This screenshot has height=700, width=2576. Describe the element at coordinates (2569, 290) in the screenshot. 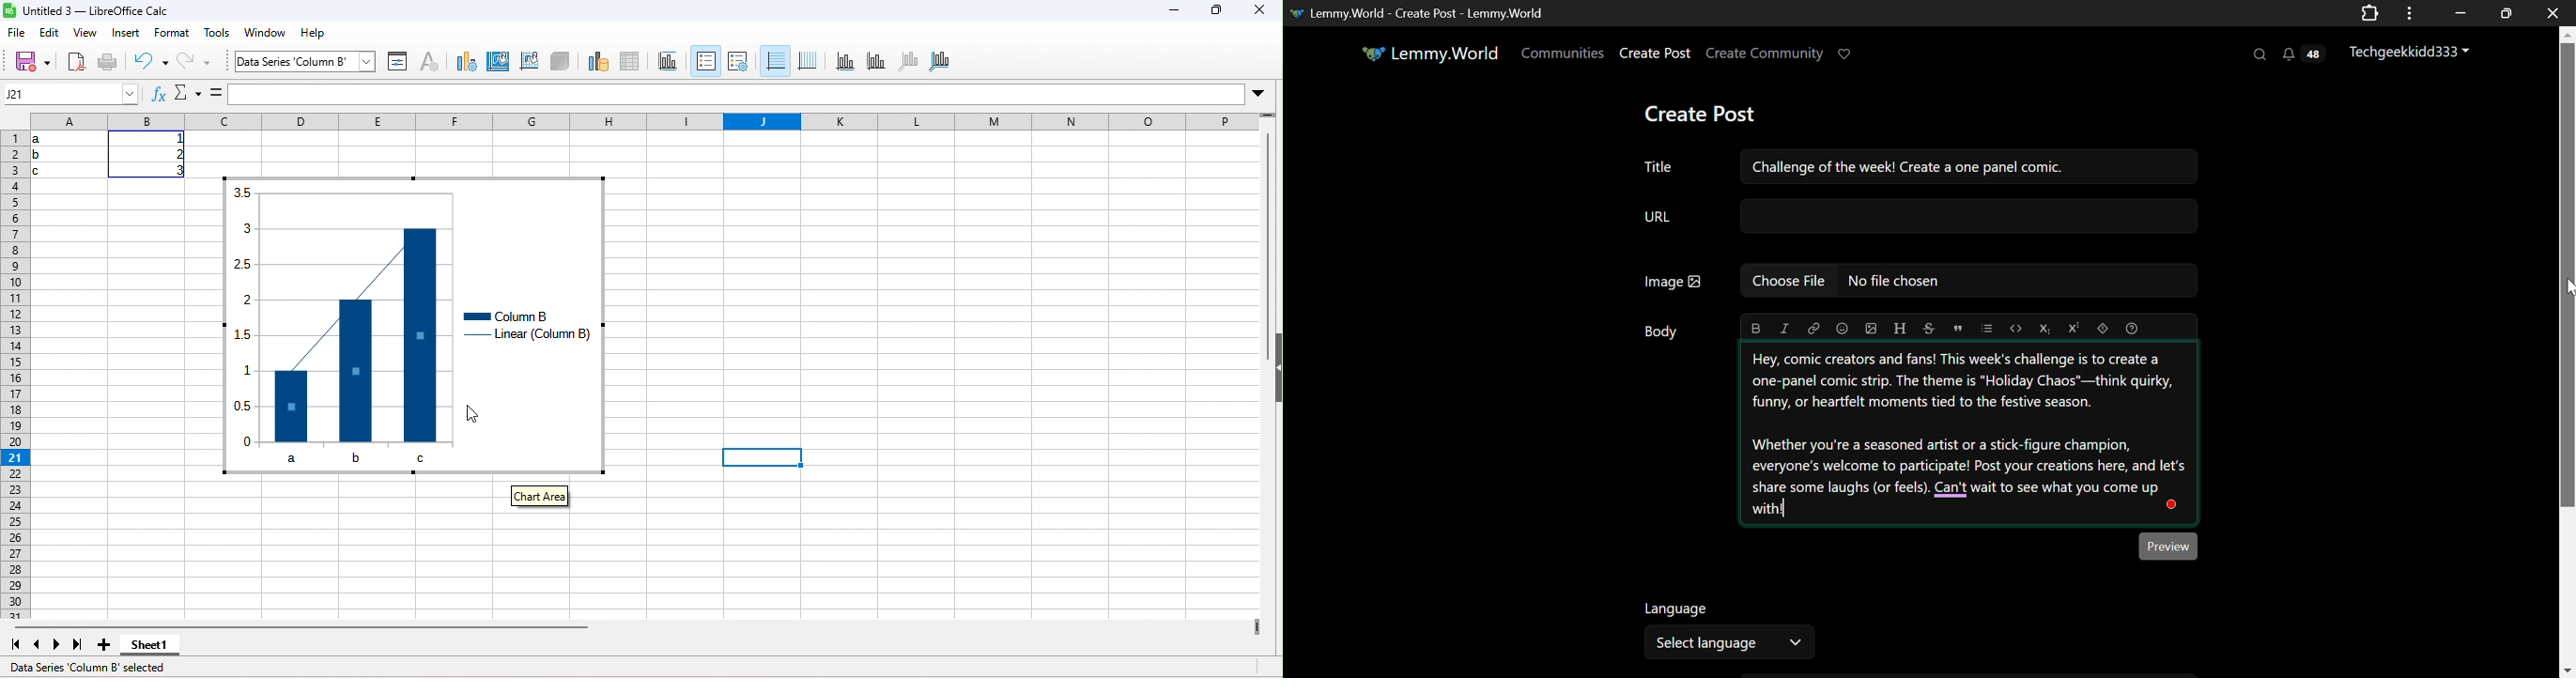

I see `MOUSE_DOWN Cursor Position` at that location.